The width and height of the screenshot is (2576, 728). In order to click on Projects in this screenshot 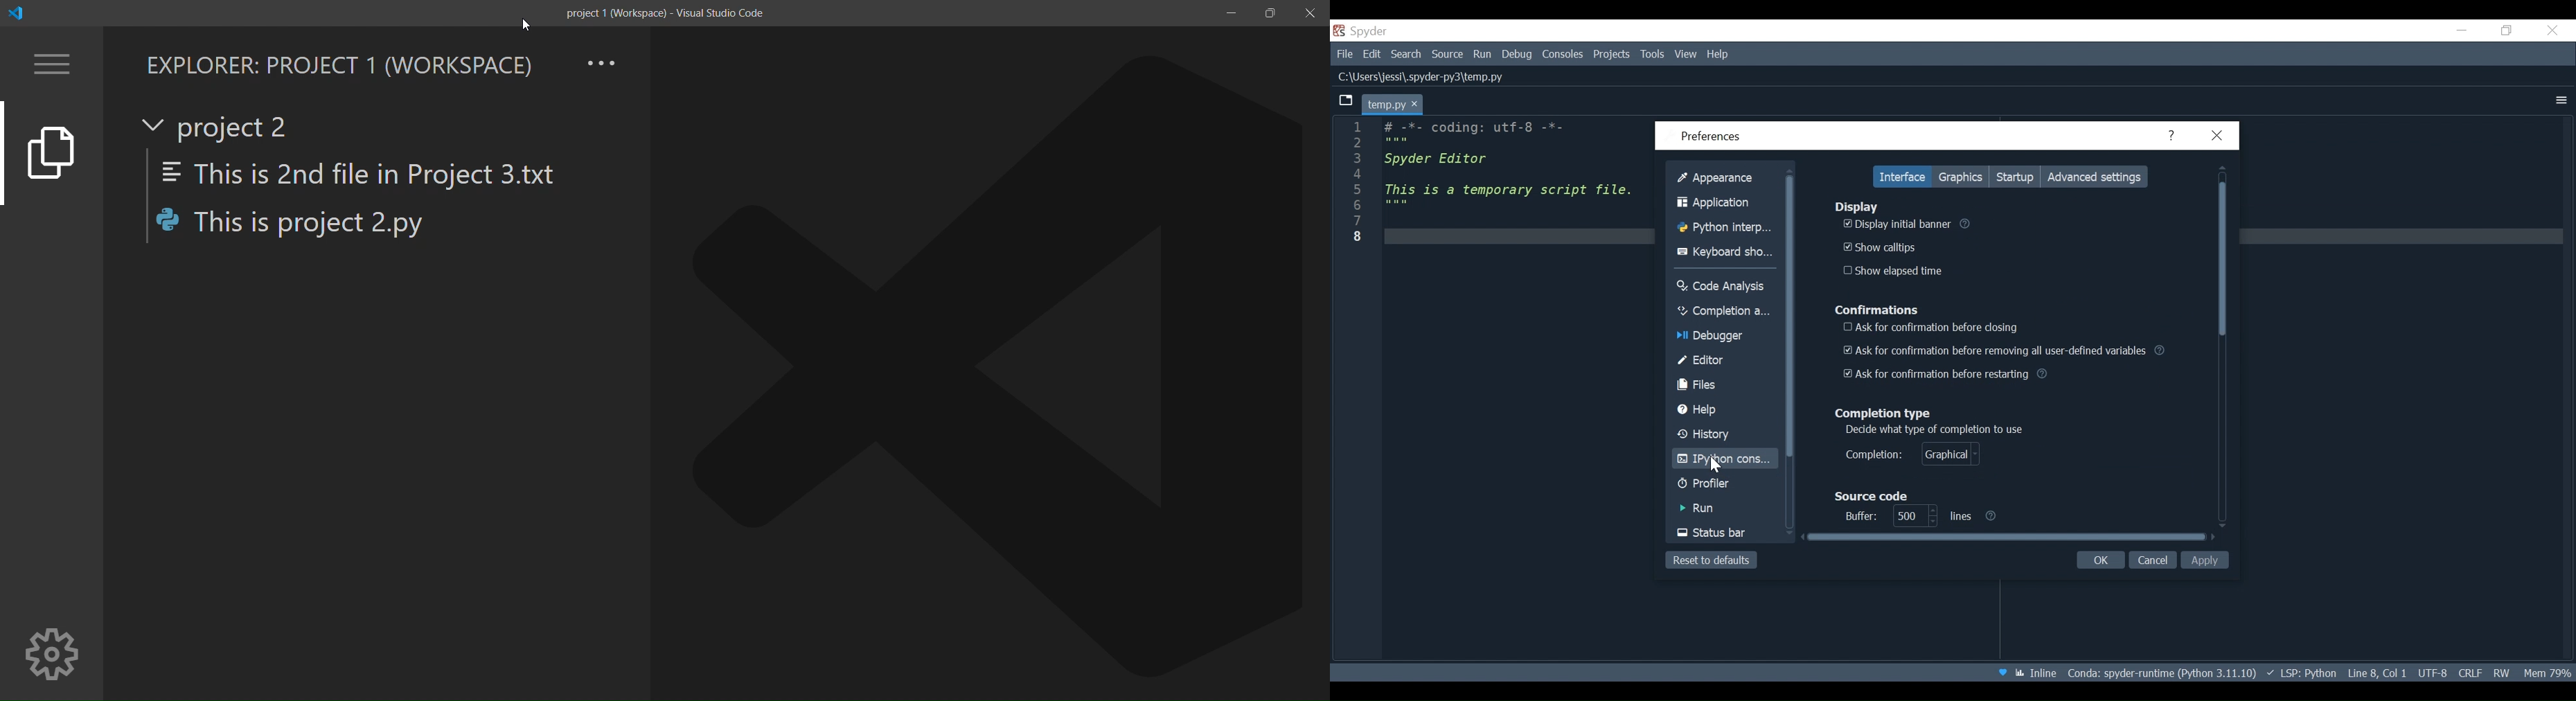, I will do `click(1614, 54)`.